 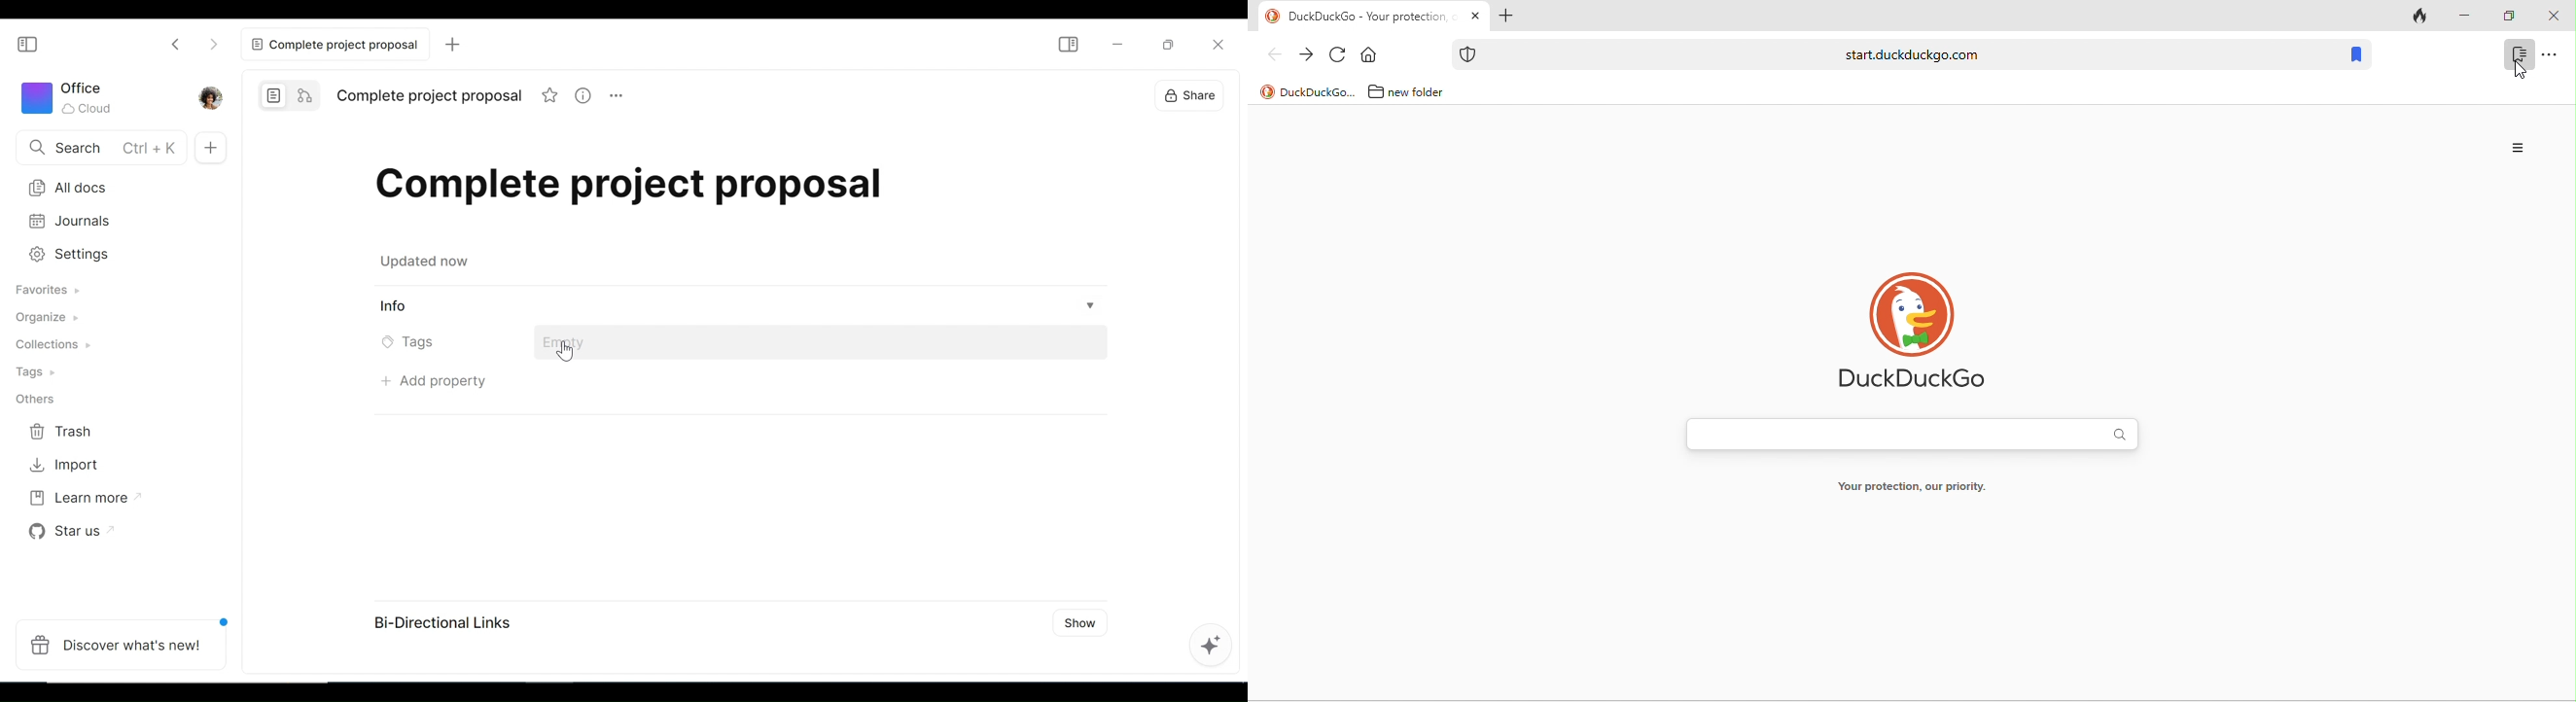 What do you see at coordinates (62, 432) in the screenshot?
I see `Trash` at bounding box center [62, 432].